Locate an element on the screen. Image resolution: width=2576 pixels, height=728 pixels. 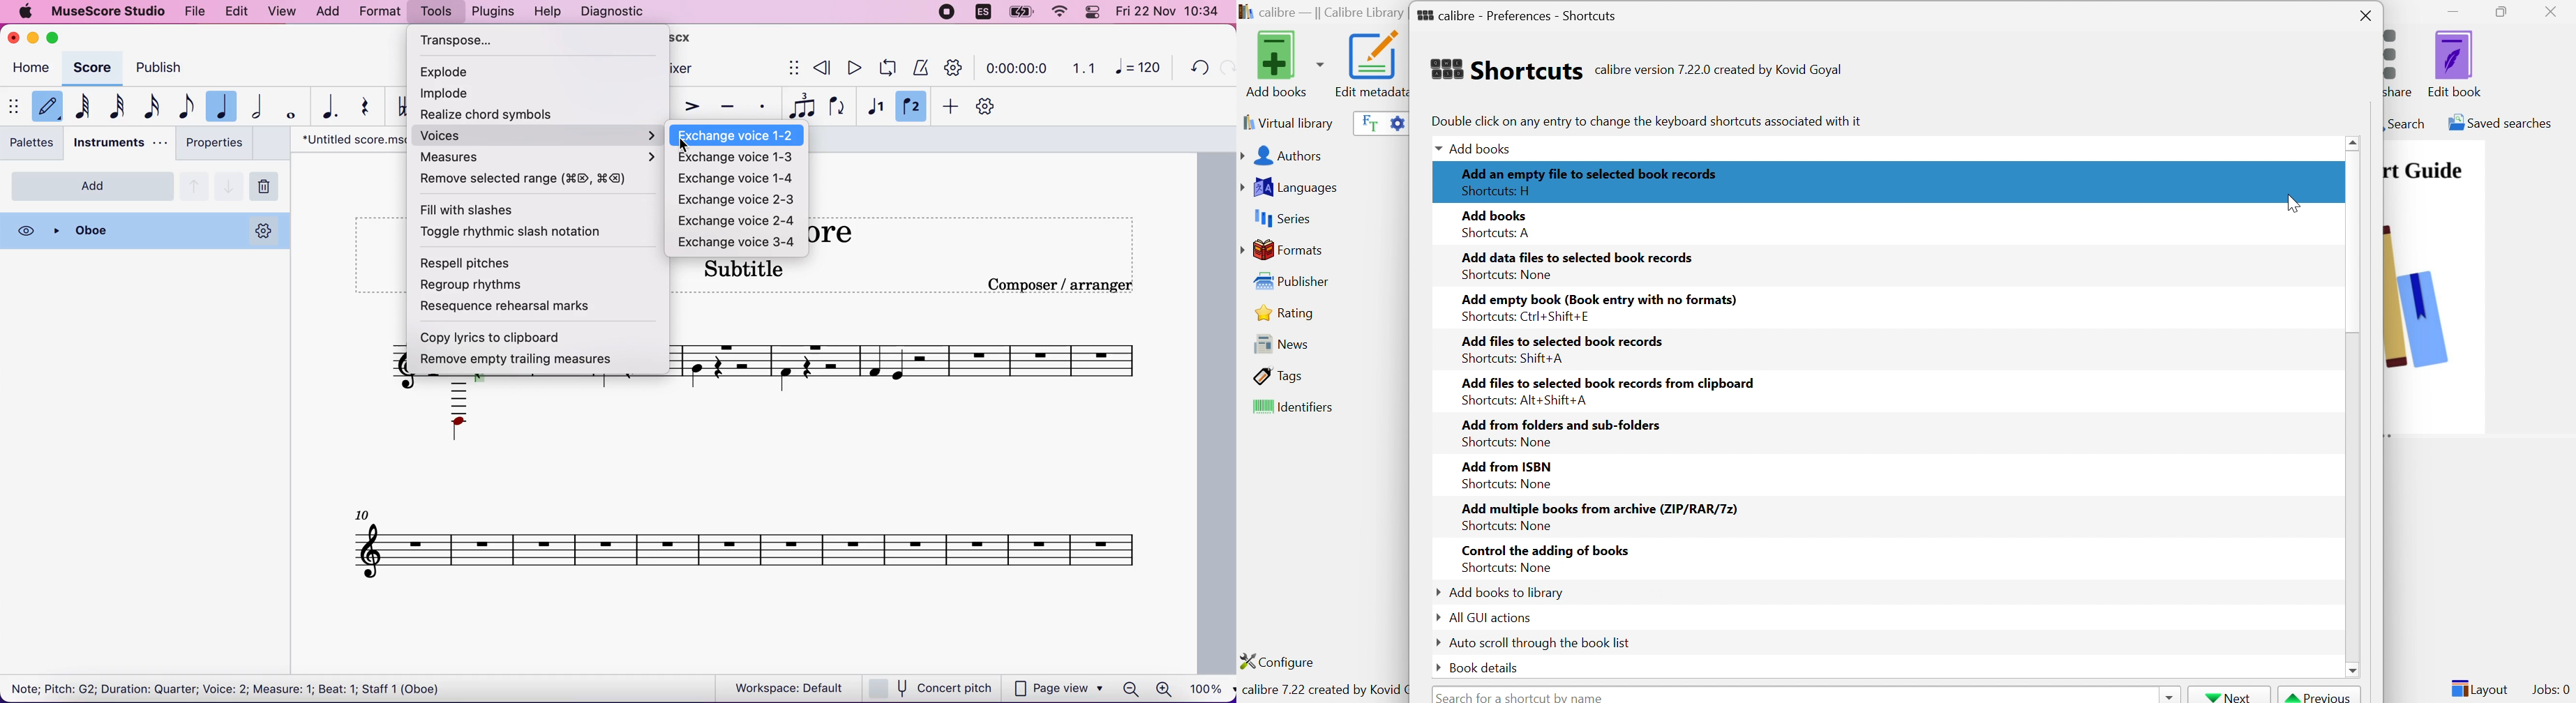
rest is located at coordinates (370, 109).